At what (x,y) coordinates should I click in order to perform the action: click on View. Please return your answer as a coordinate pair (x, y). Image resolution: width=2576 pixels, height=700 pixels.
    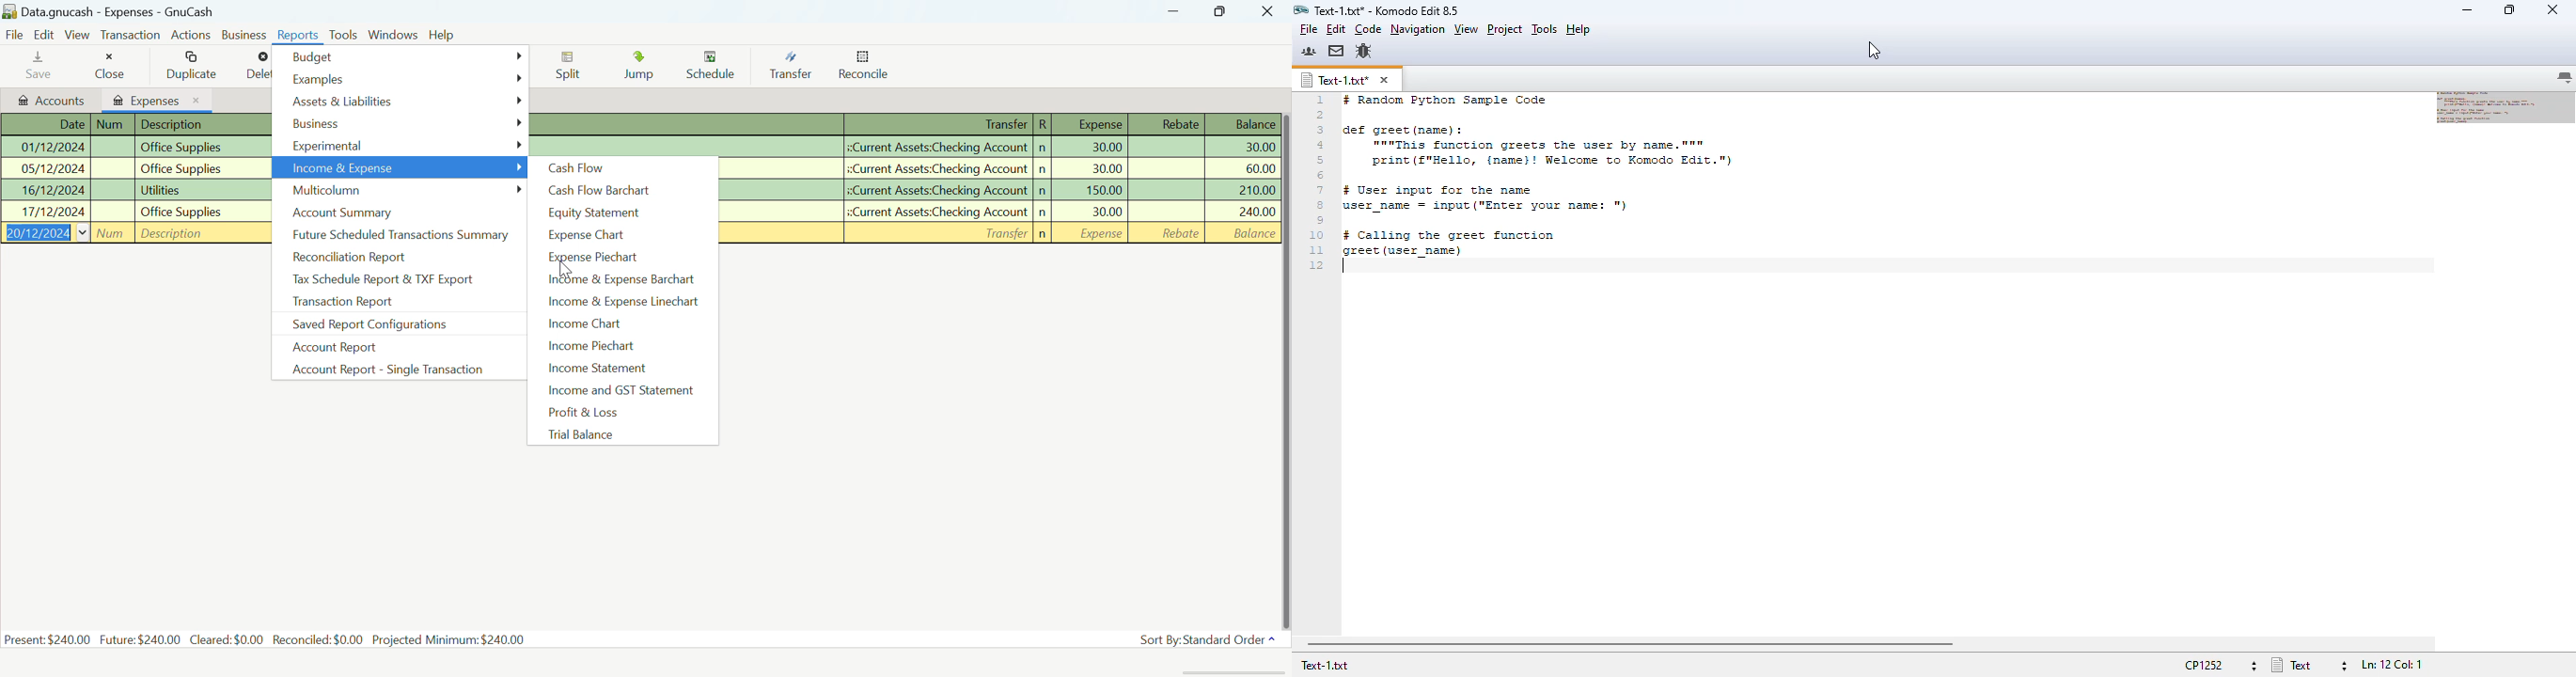
    Looking at the image, I should click on (77, 34).